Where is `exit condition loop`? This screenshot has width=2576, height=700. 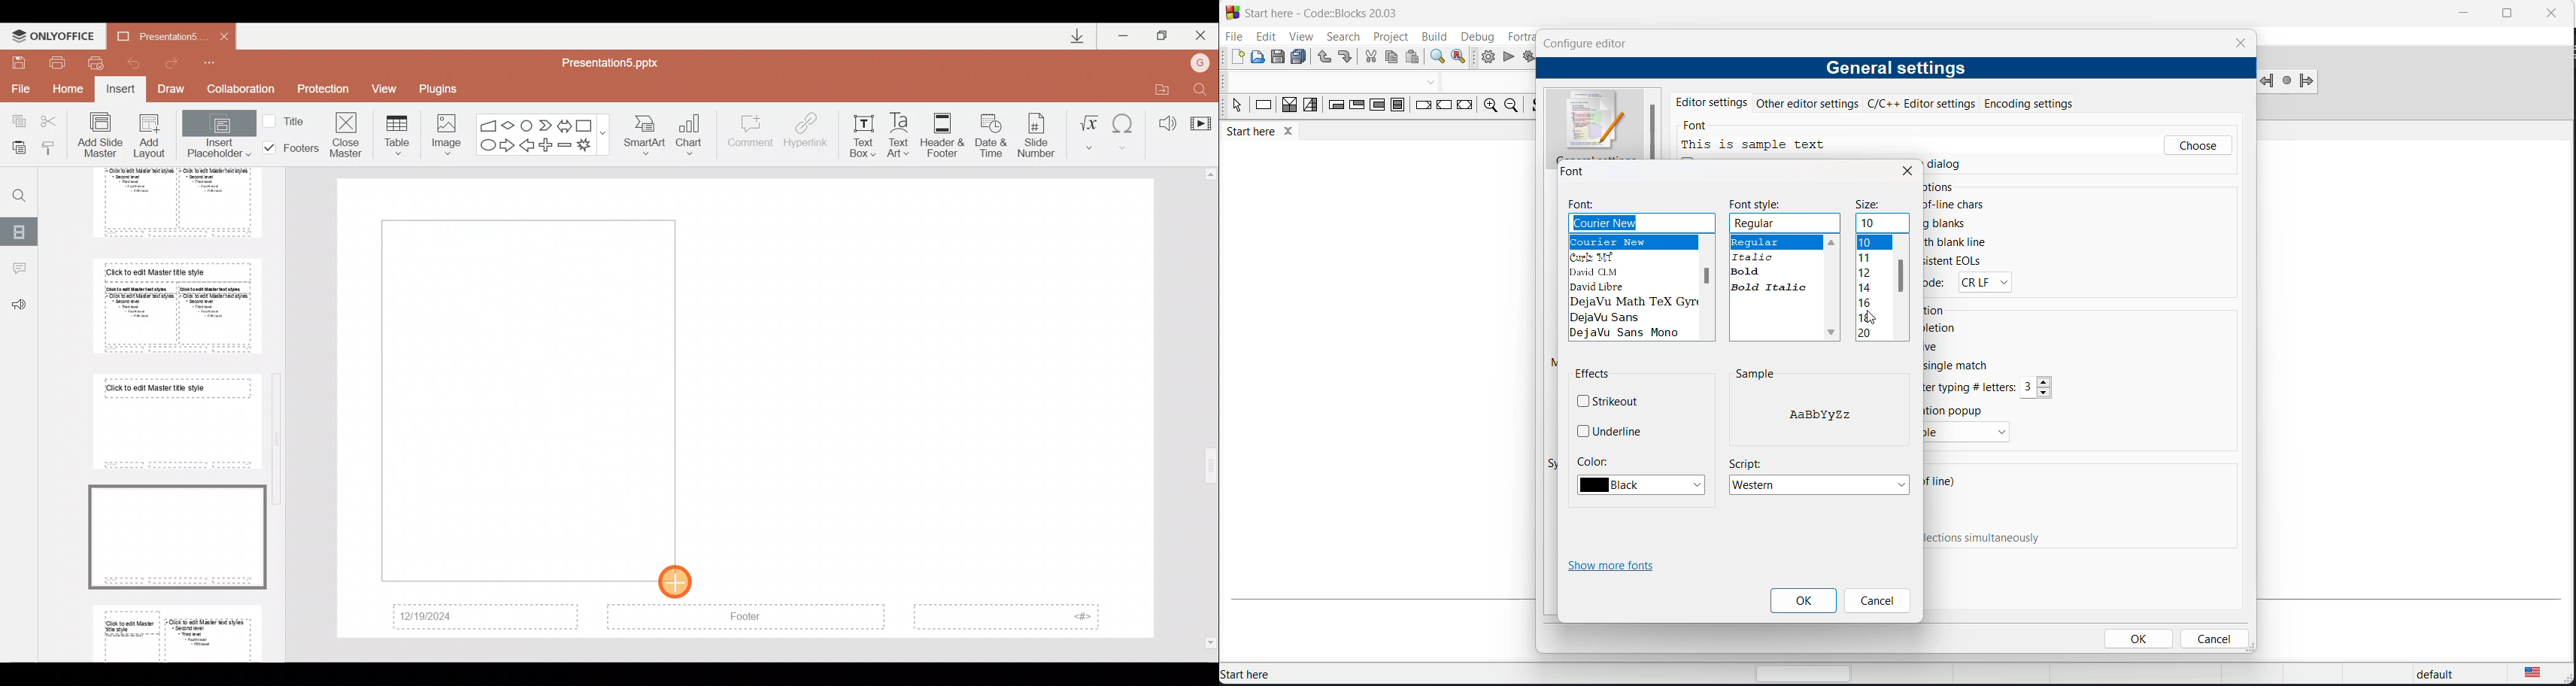
exit condition loop is located at coordinates (1355, 108).